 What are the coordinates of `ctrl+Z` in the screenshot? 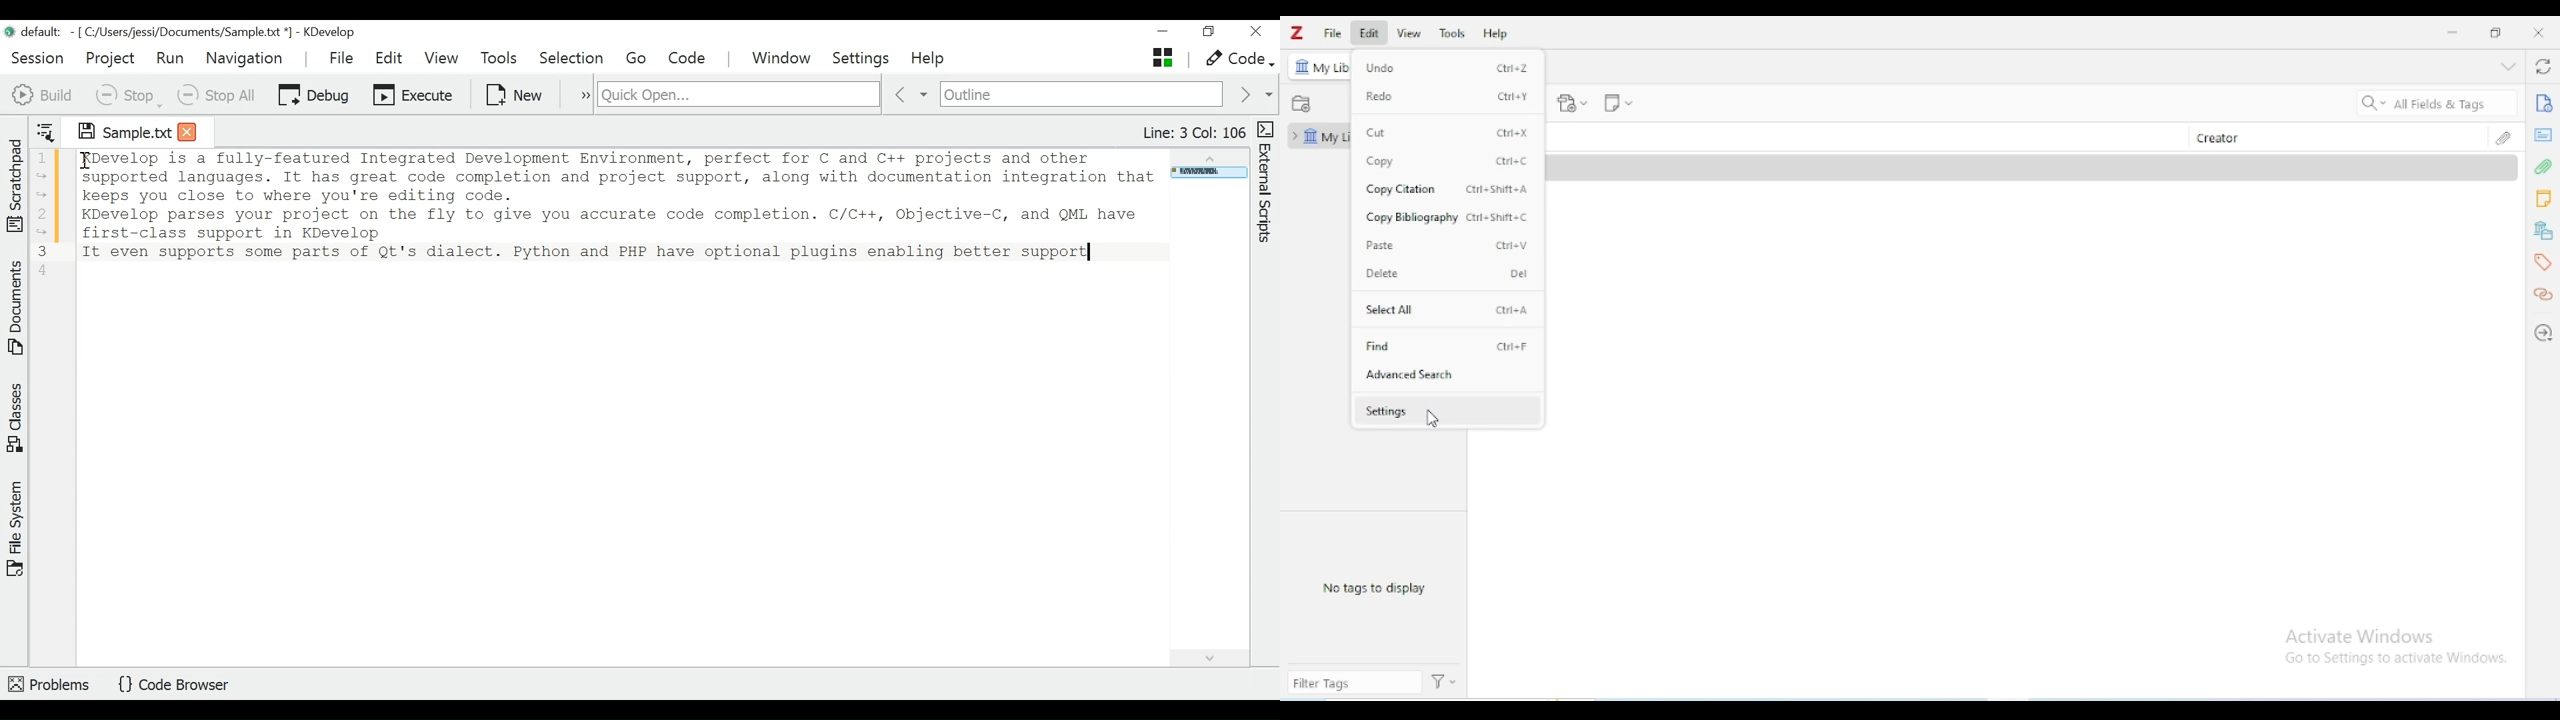 It's located at (1511, 67).